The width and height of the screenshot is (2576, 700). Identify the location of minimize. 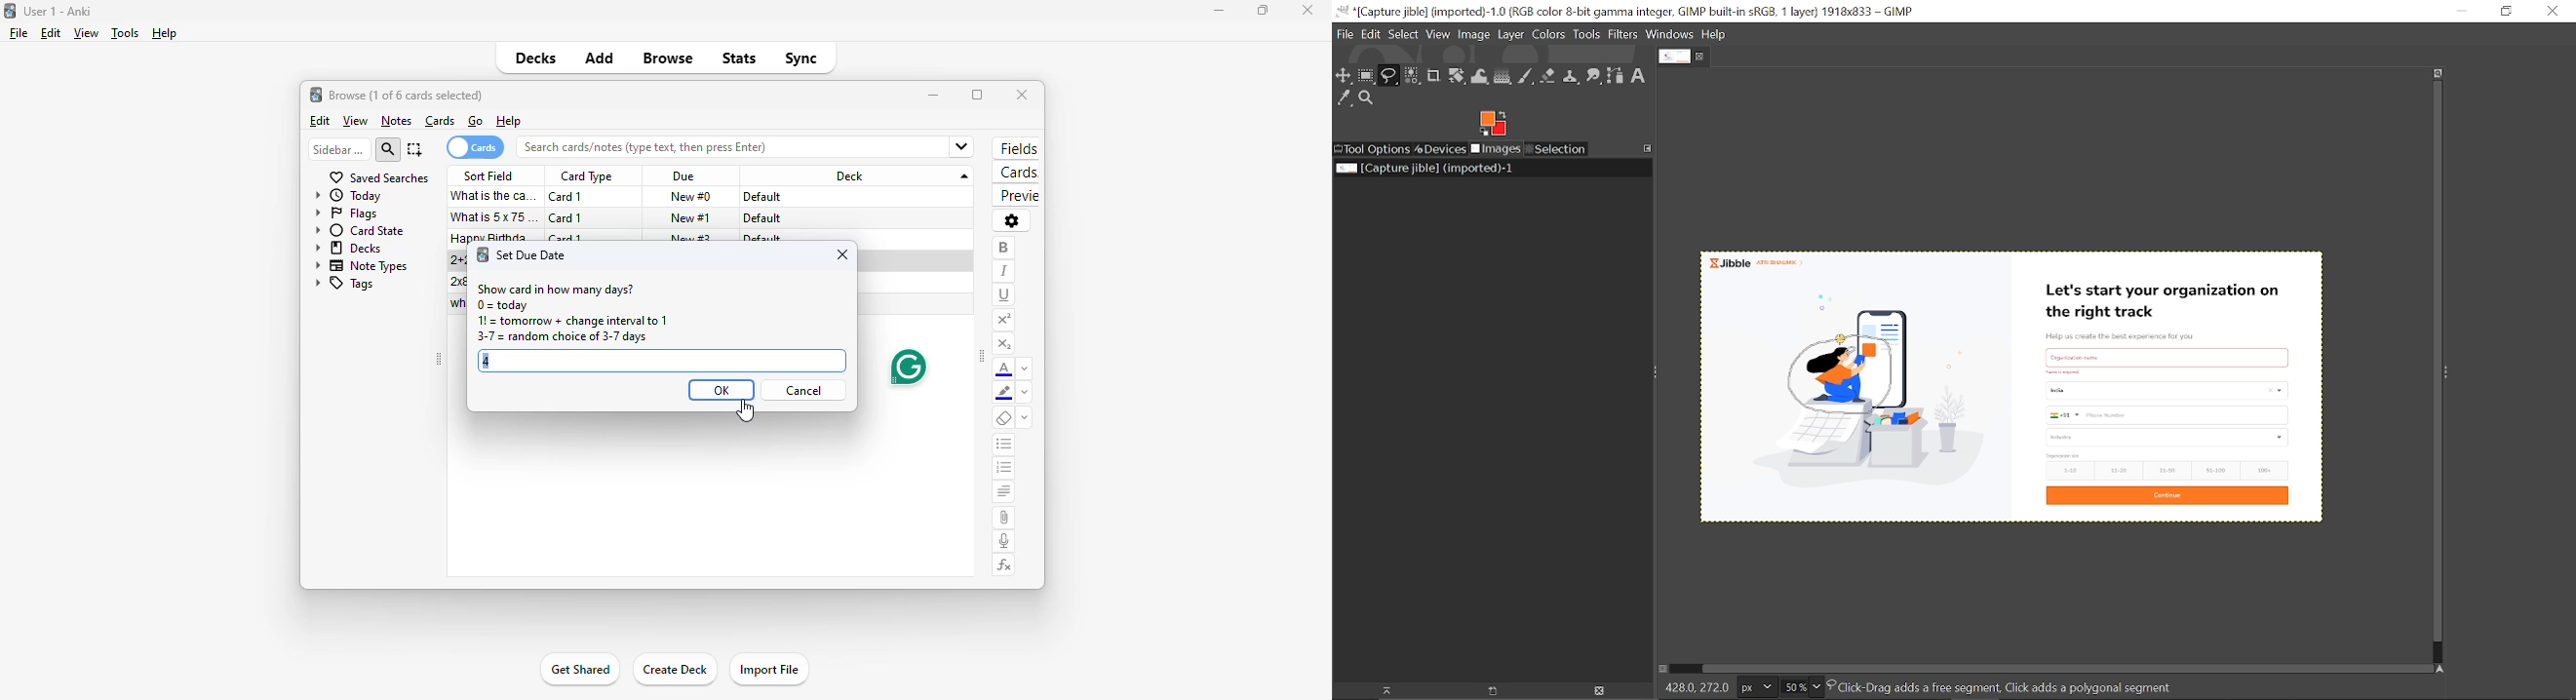
(934, 95).